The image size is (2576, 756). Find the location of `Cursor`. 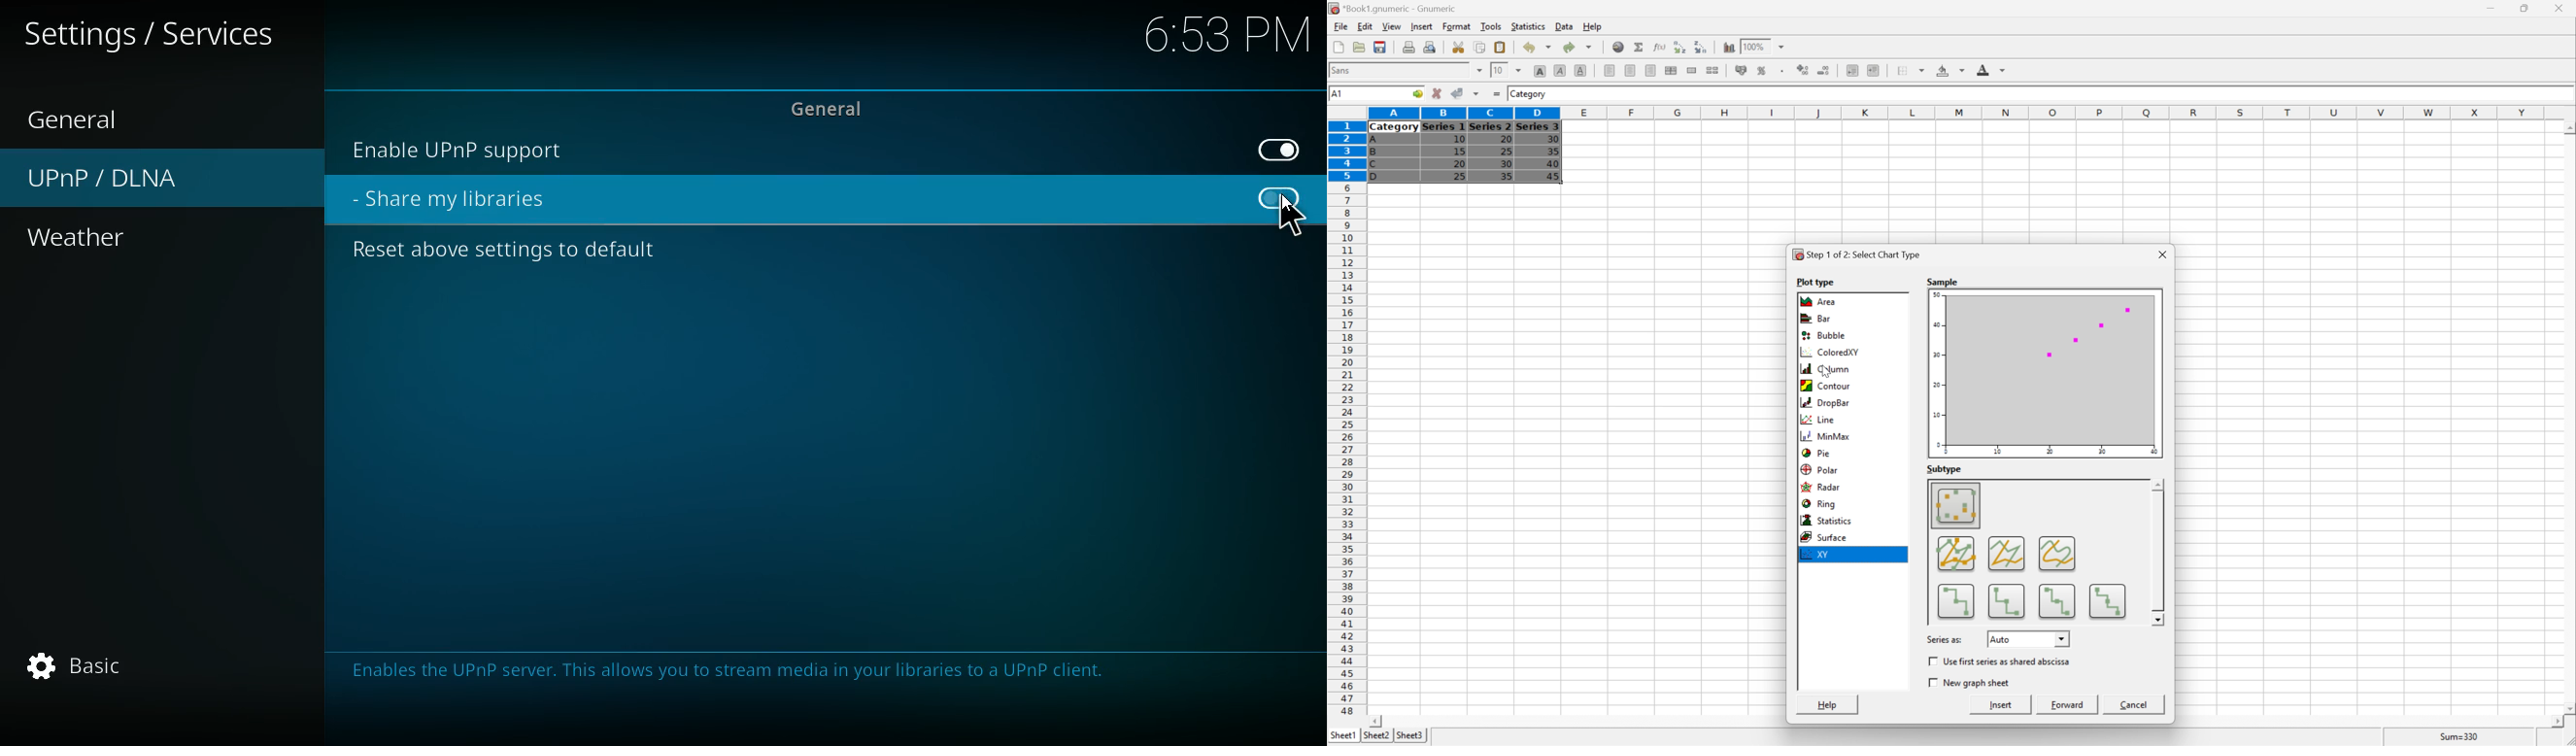

Cursor is located at coordinates (1296, 213).